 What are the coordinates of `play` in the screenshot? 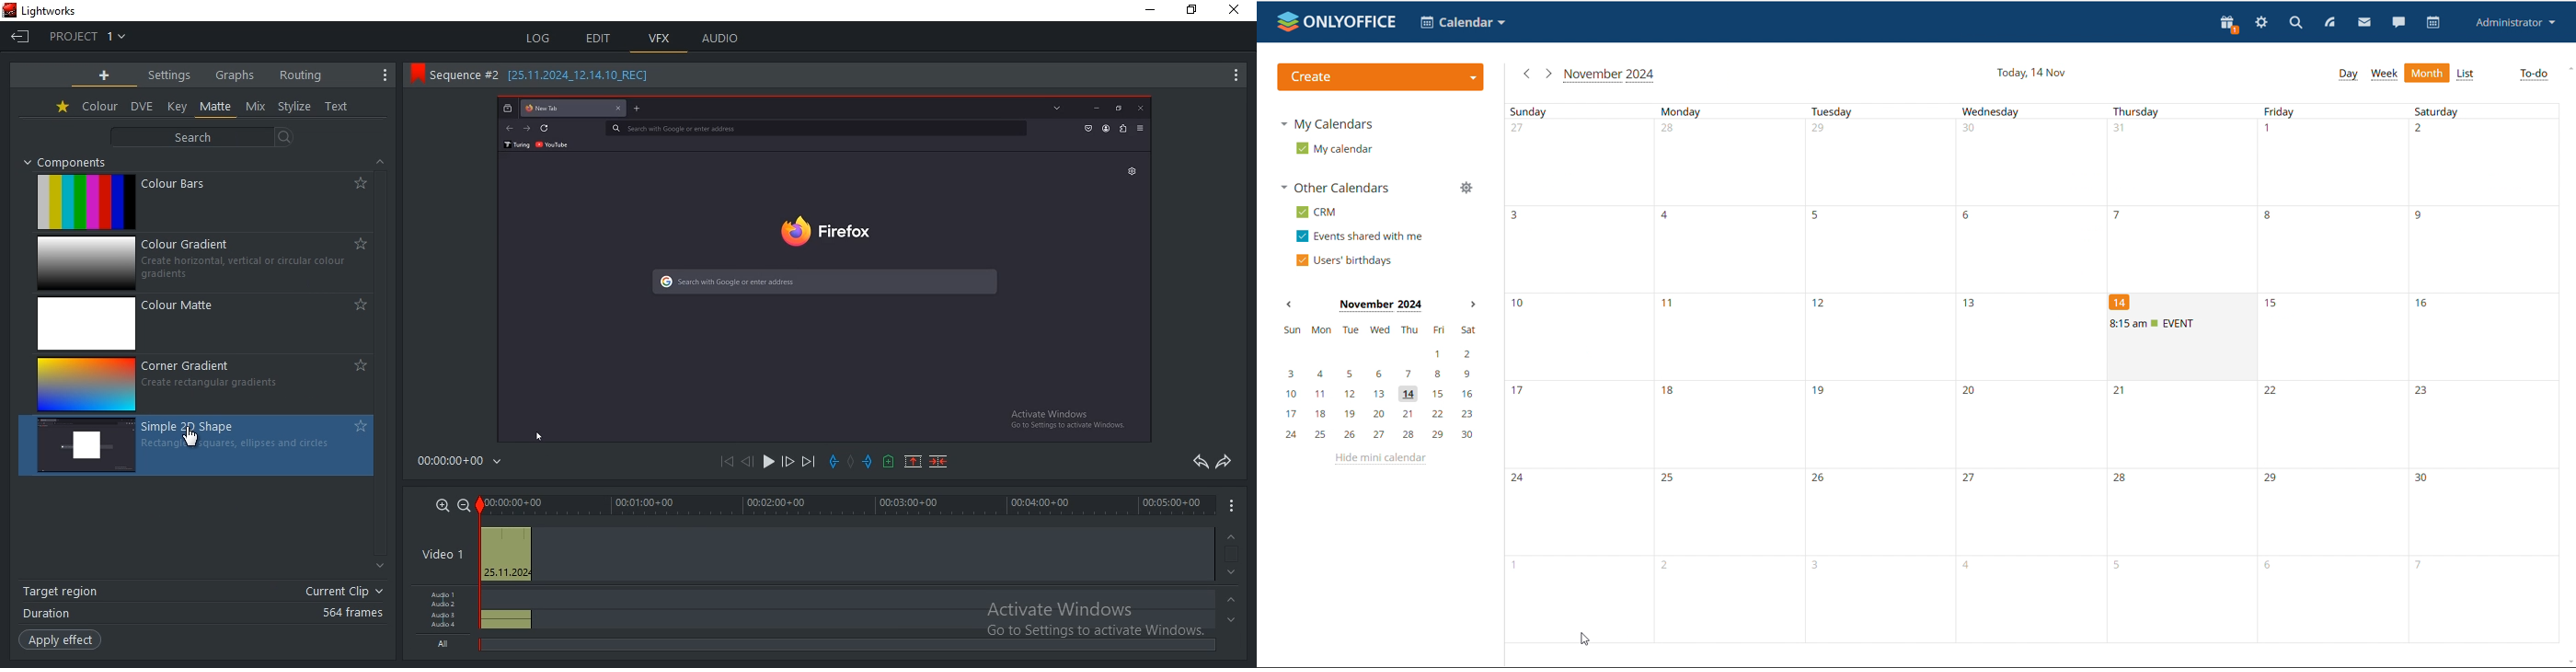 It's located at (766, 464).